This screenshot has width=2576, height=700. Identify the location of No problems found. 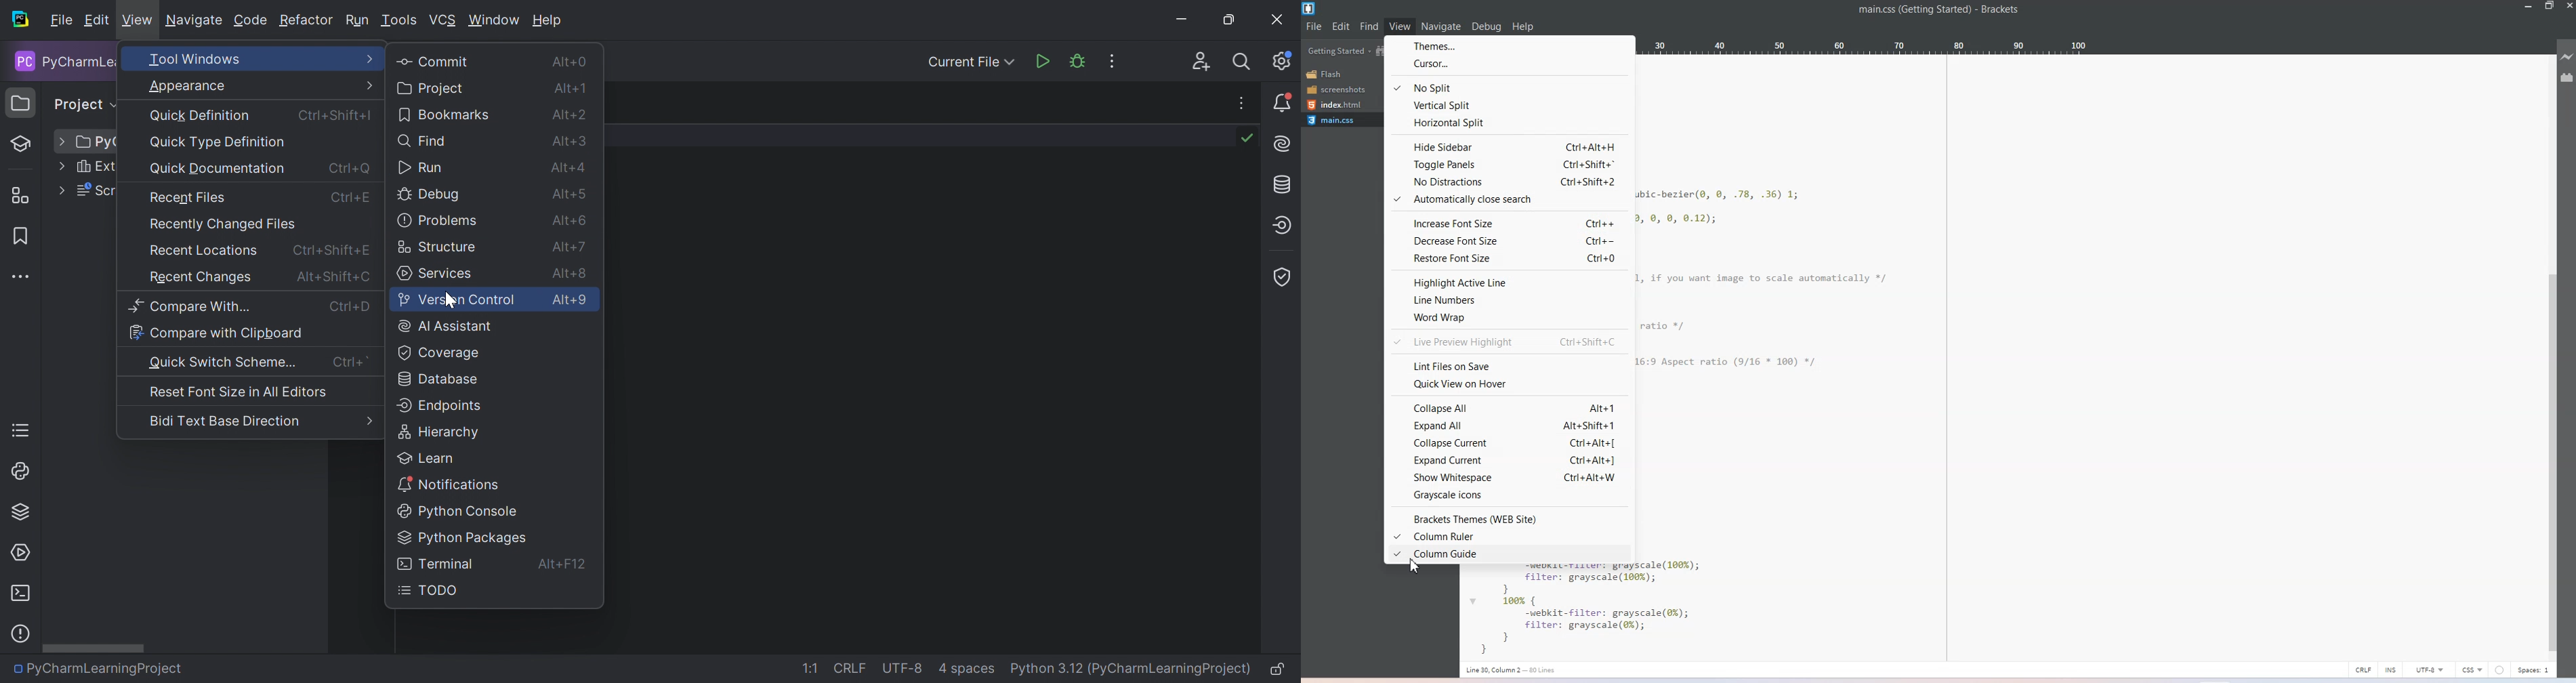
(1248, 138).